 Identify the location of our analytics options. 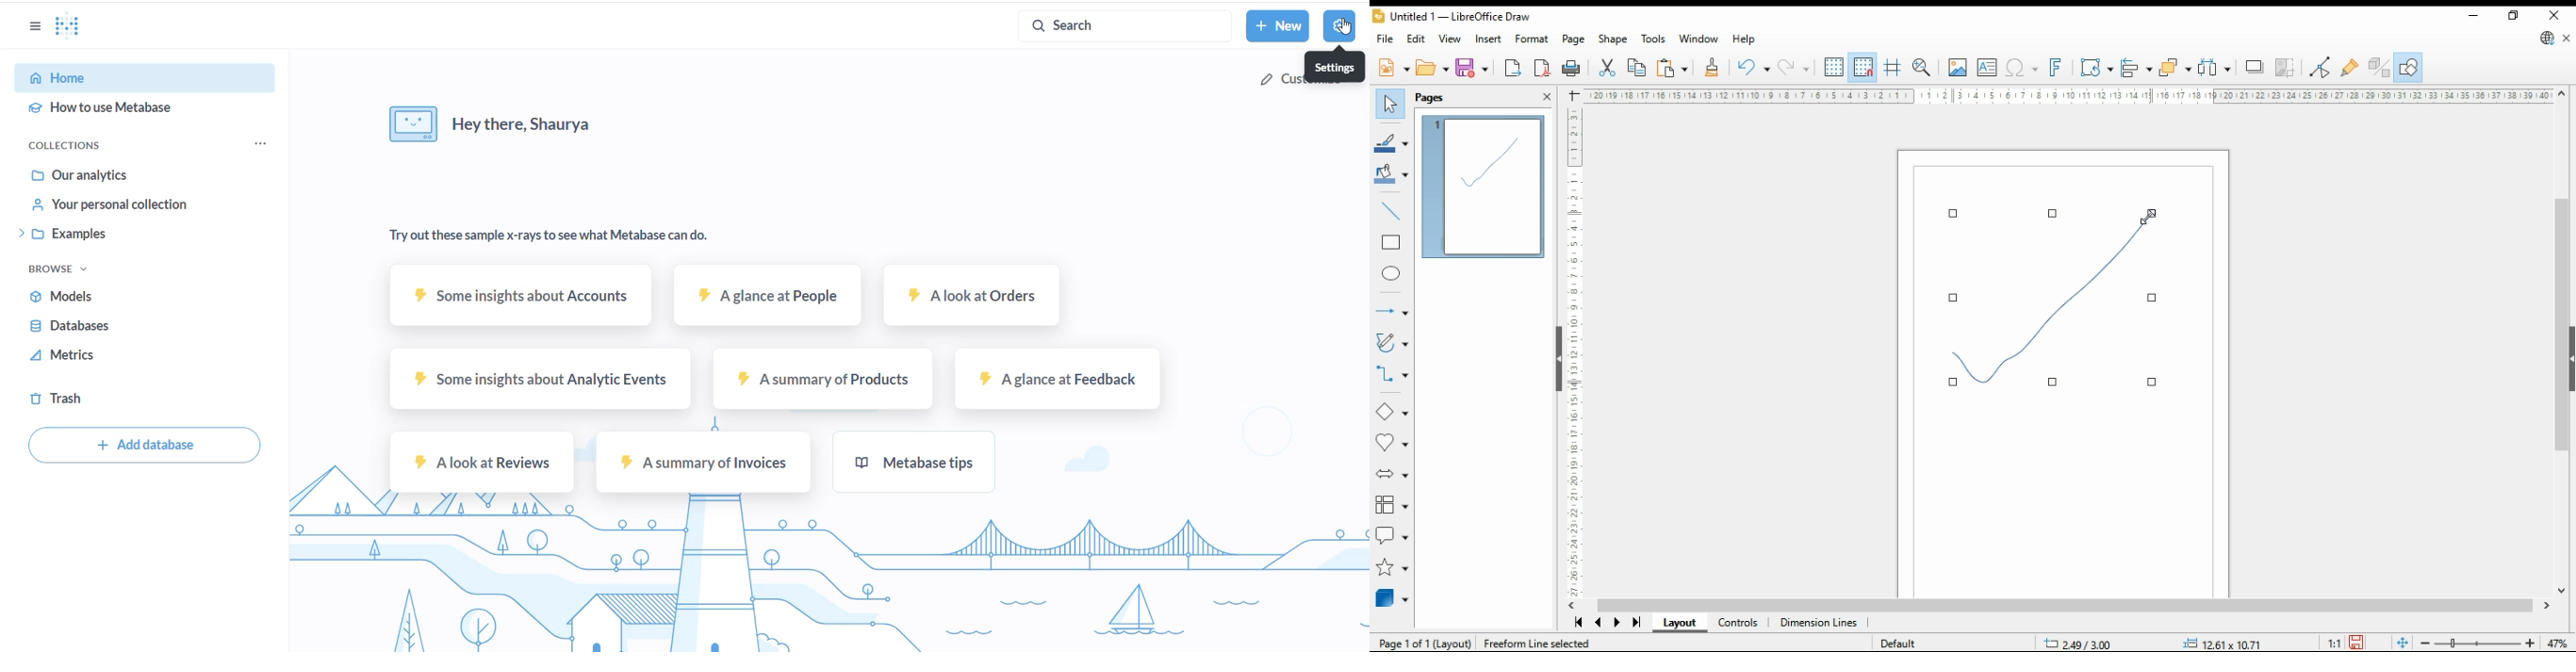
(143, 176).